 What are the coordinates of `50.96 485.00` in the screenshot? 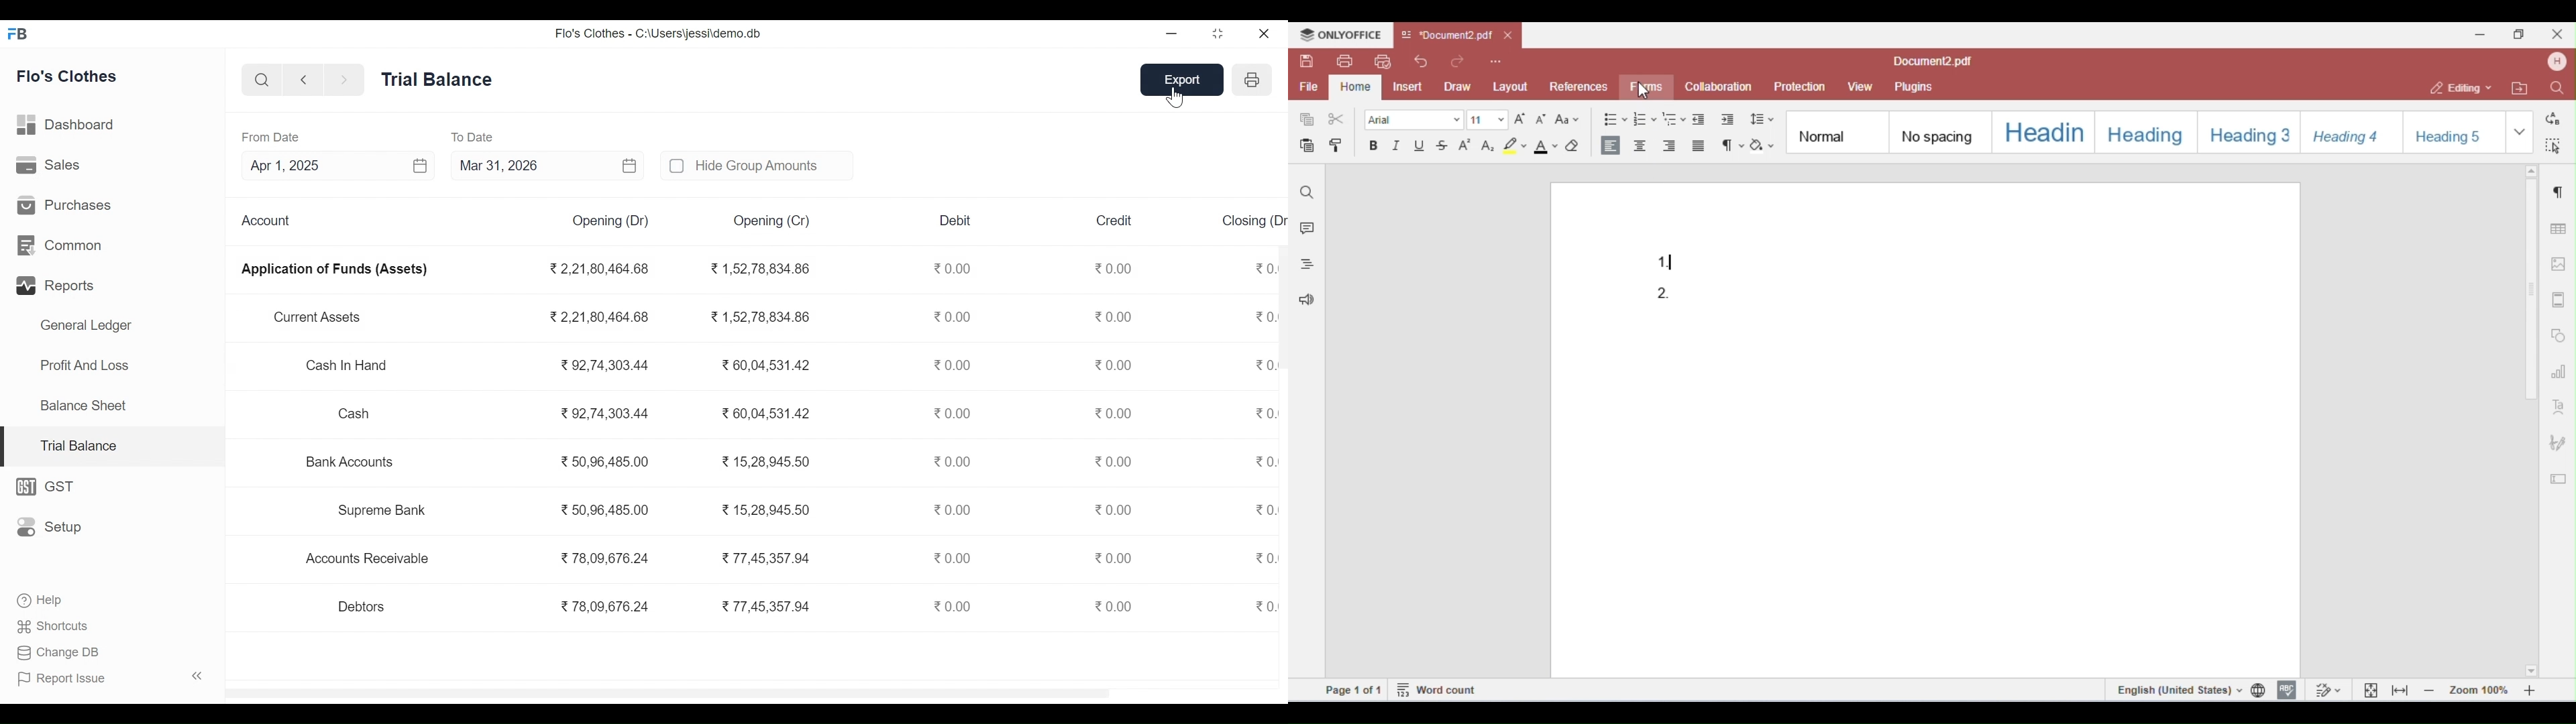 It's located at (605, 461).